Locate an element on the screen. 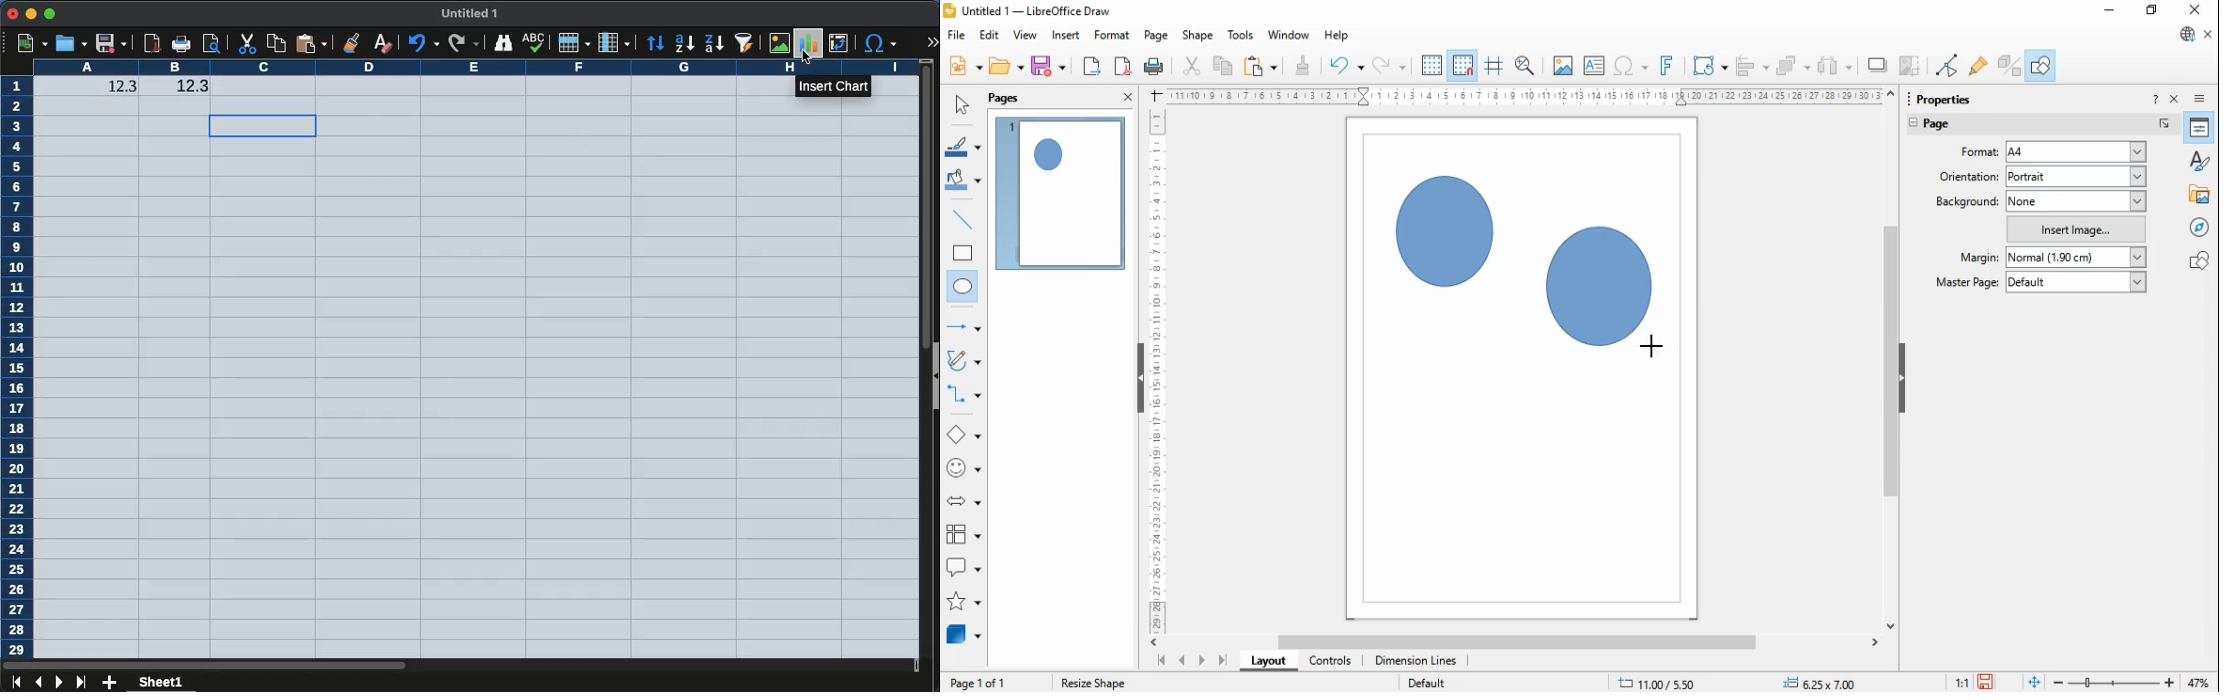 This screenshot has width=2240, height=700. new is located at coordinates (965, 65).